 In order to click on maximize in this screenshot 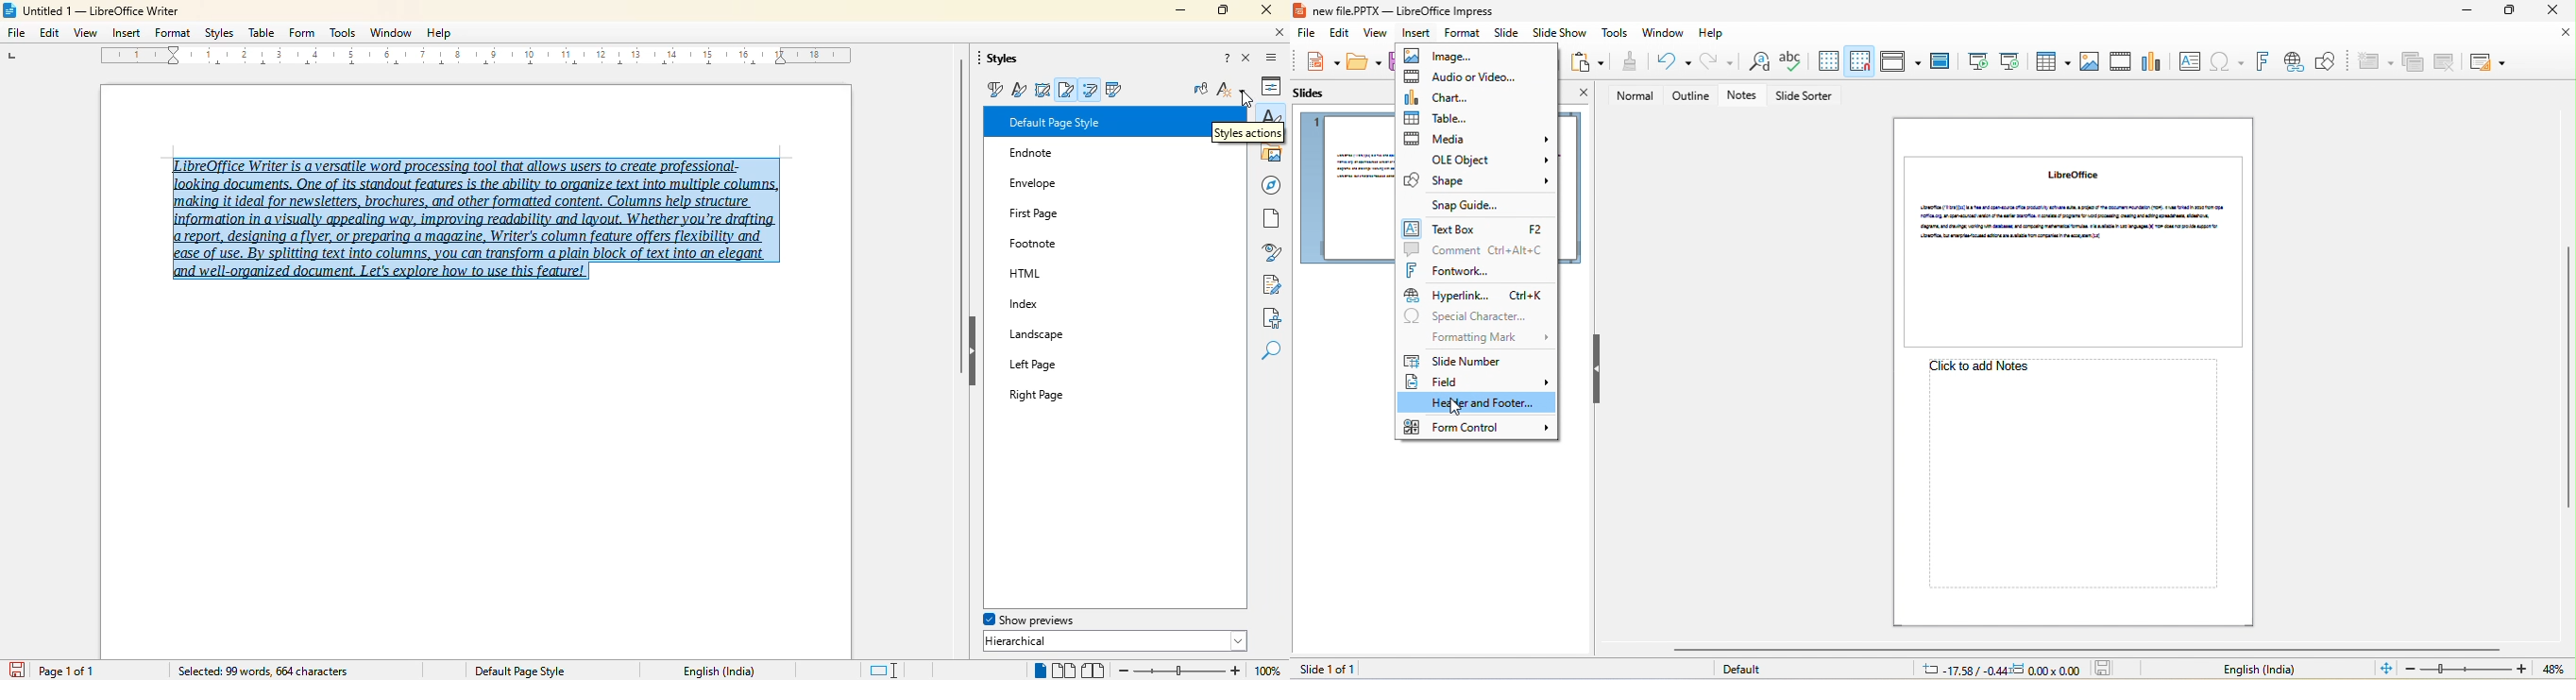, I will do `click(1222, 9)`.